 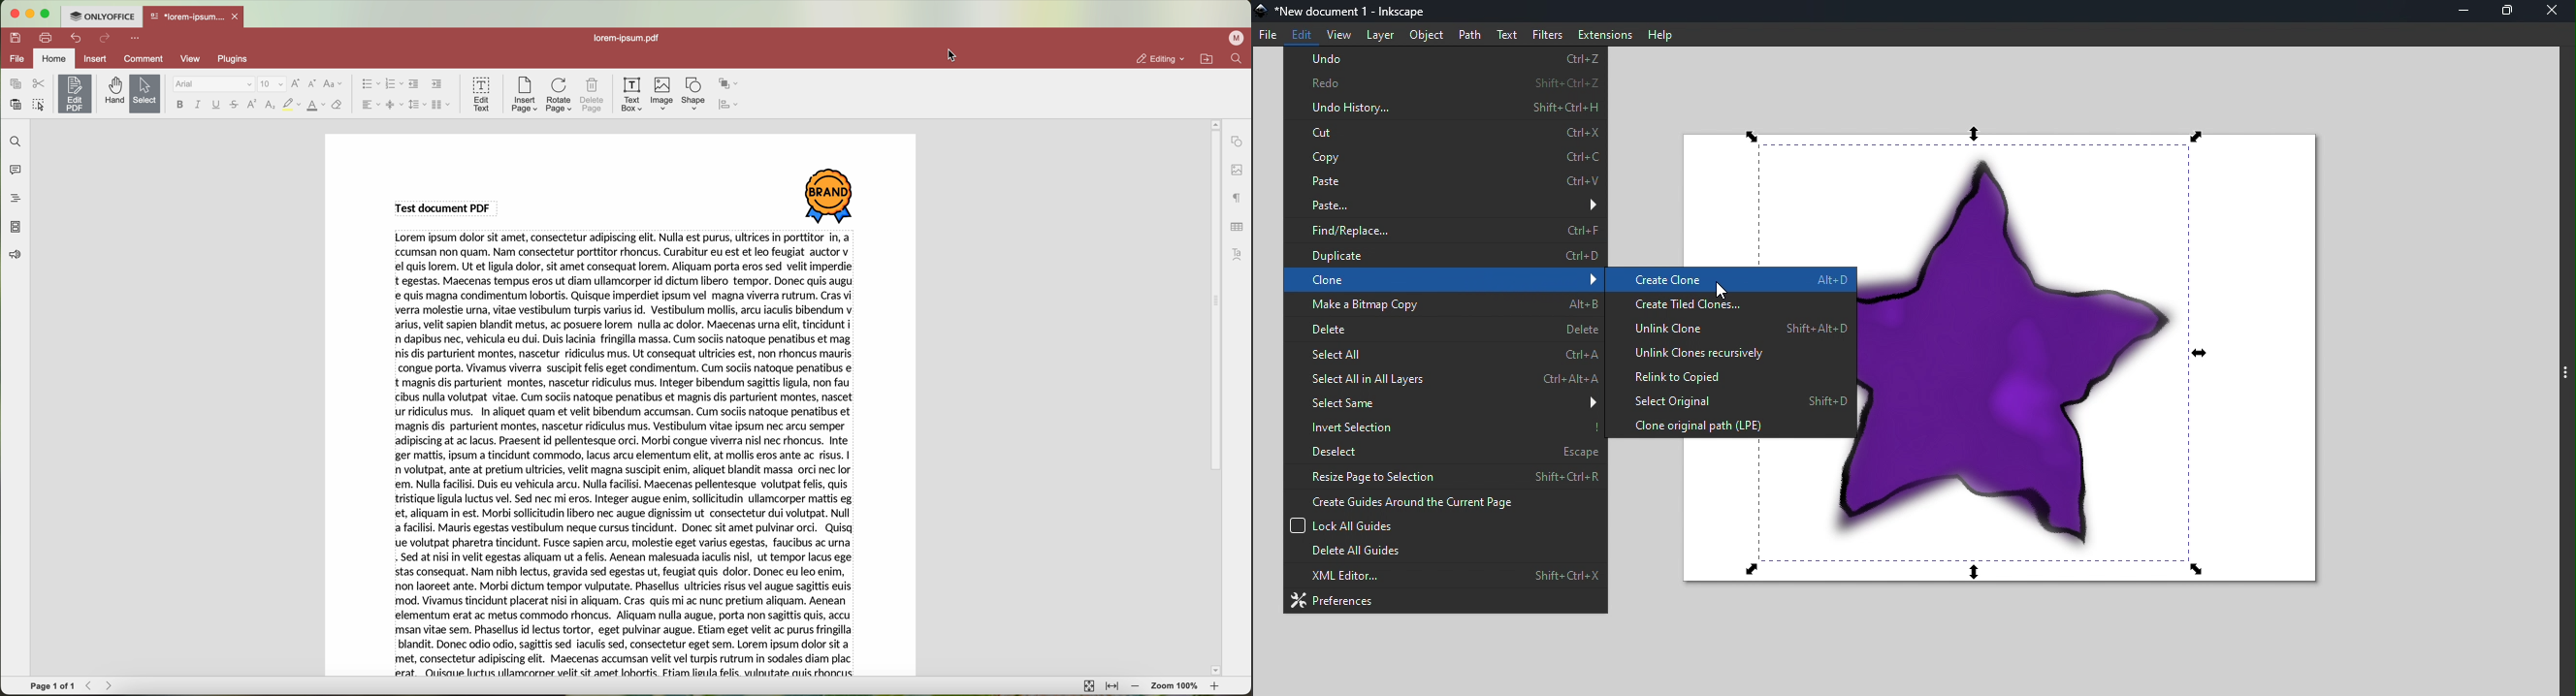 What do you see at coordinates (1236, 58) in the screenshot?
I see `find` at bounding box center [1236, 58].